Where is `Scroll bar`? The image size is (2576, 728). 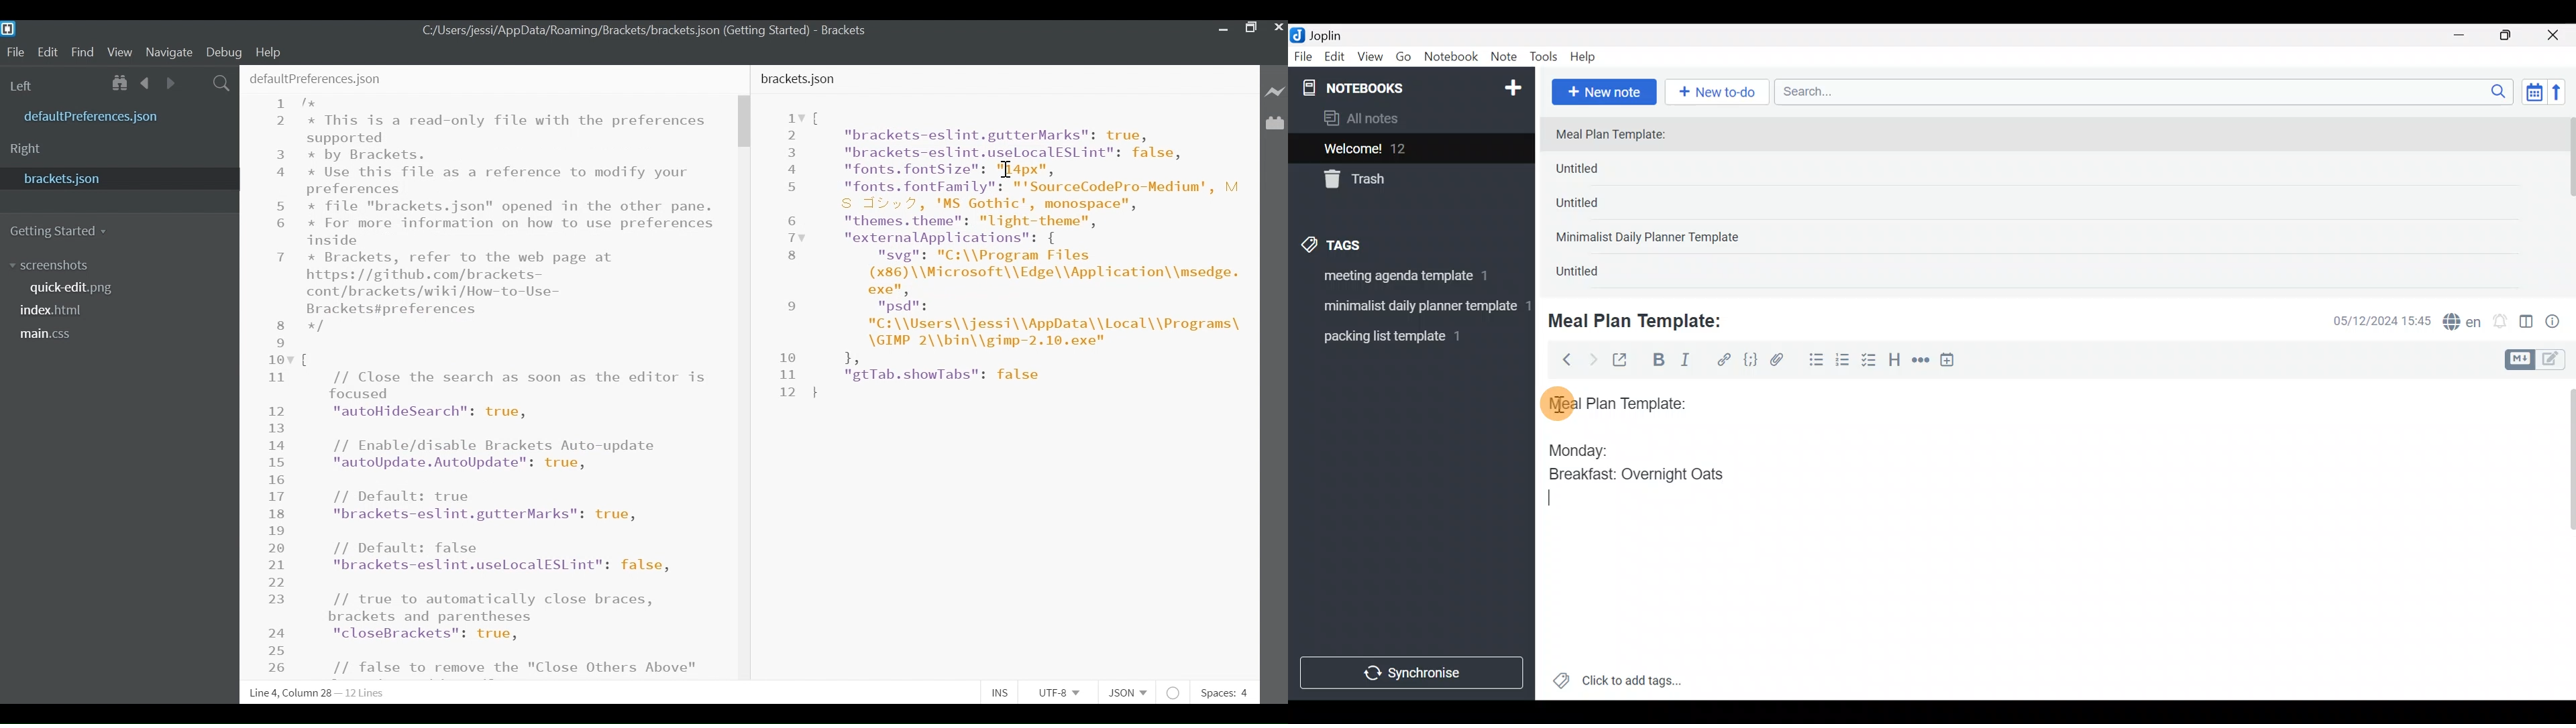 Scroll bar is located at coordinates (2568, 202).